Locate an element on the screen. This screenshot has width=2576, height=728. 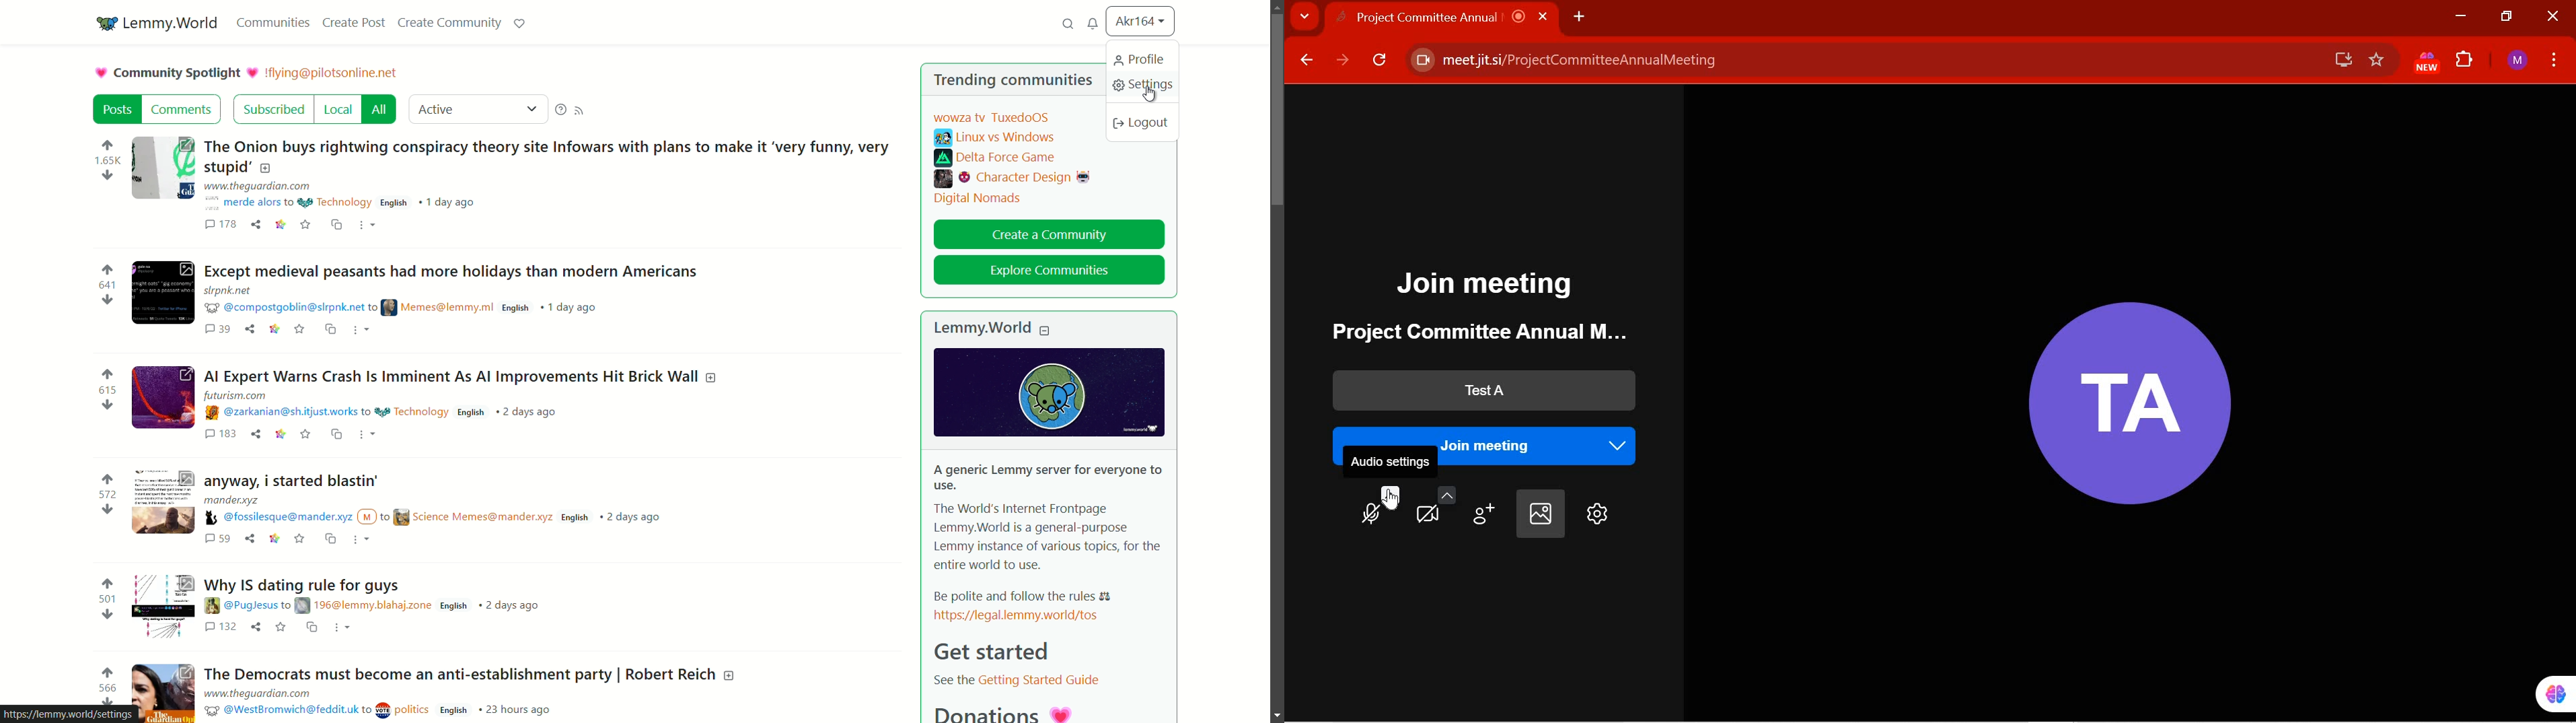
cursor is located at coordinates (1392, 502).